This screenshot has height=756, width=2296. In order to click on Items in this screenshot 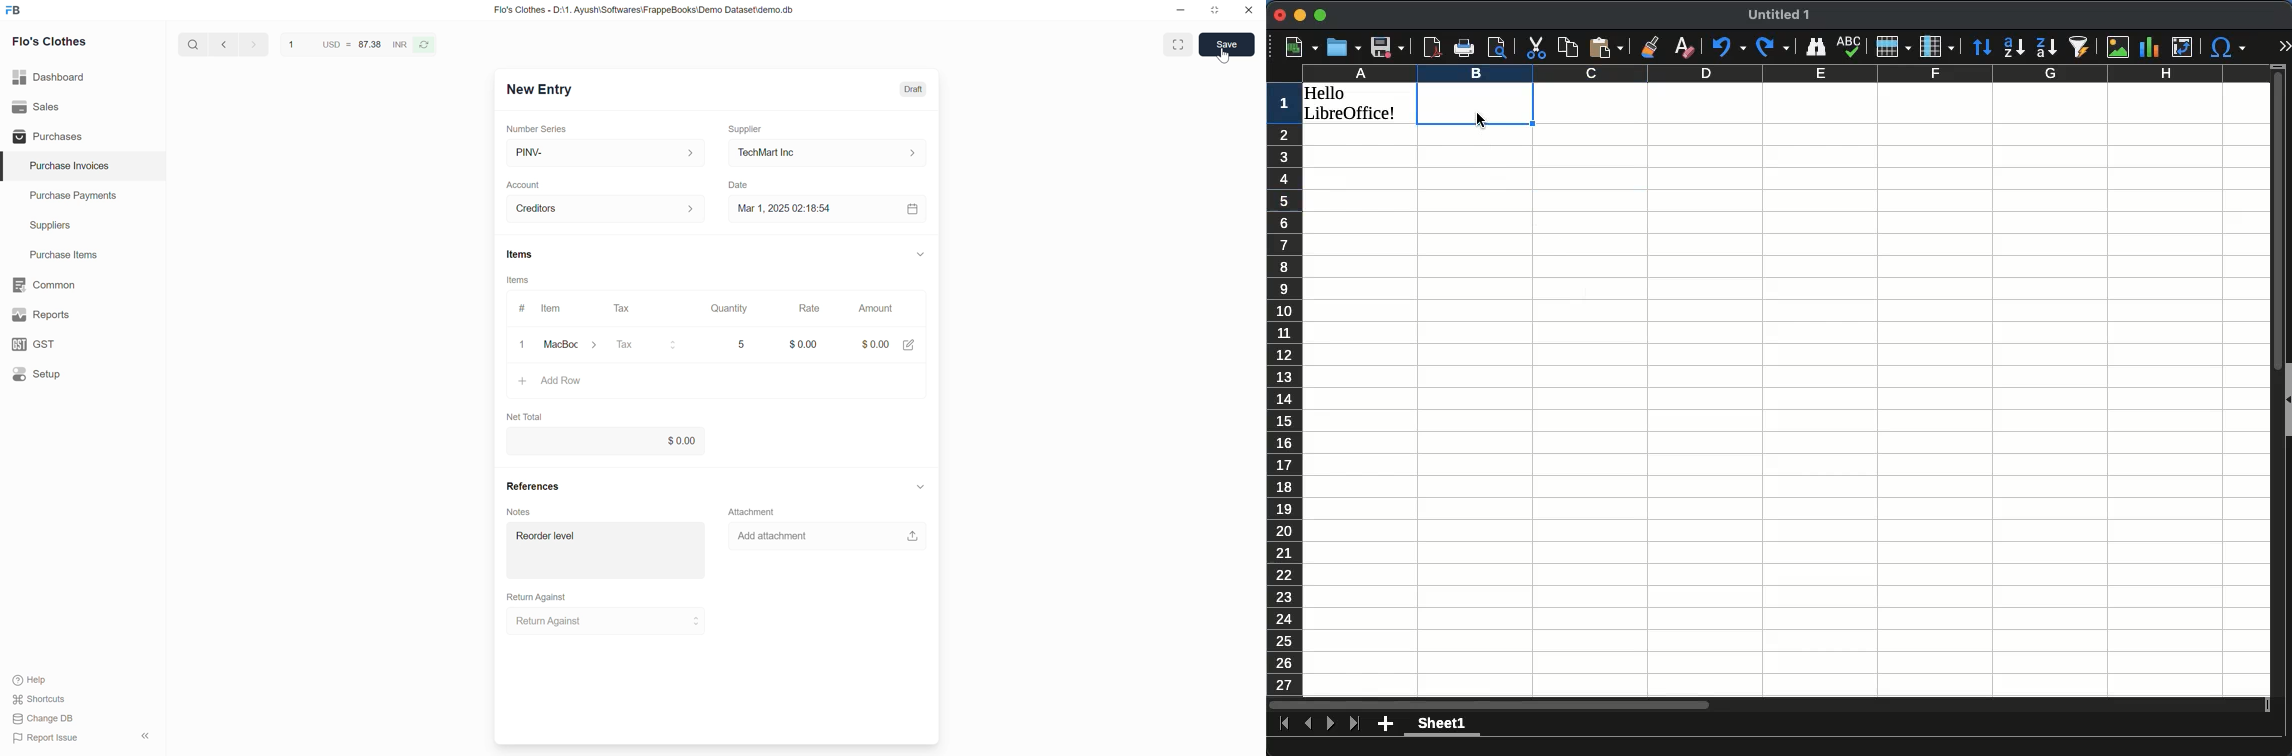, I will do `click(518, 280)`.